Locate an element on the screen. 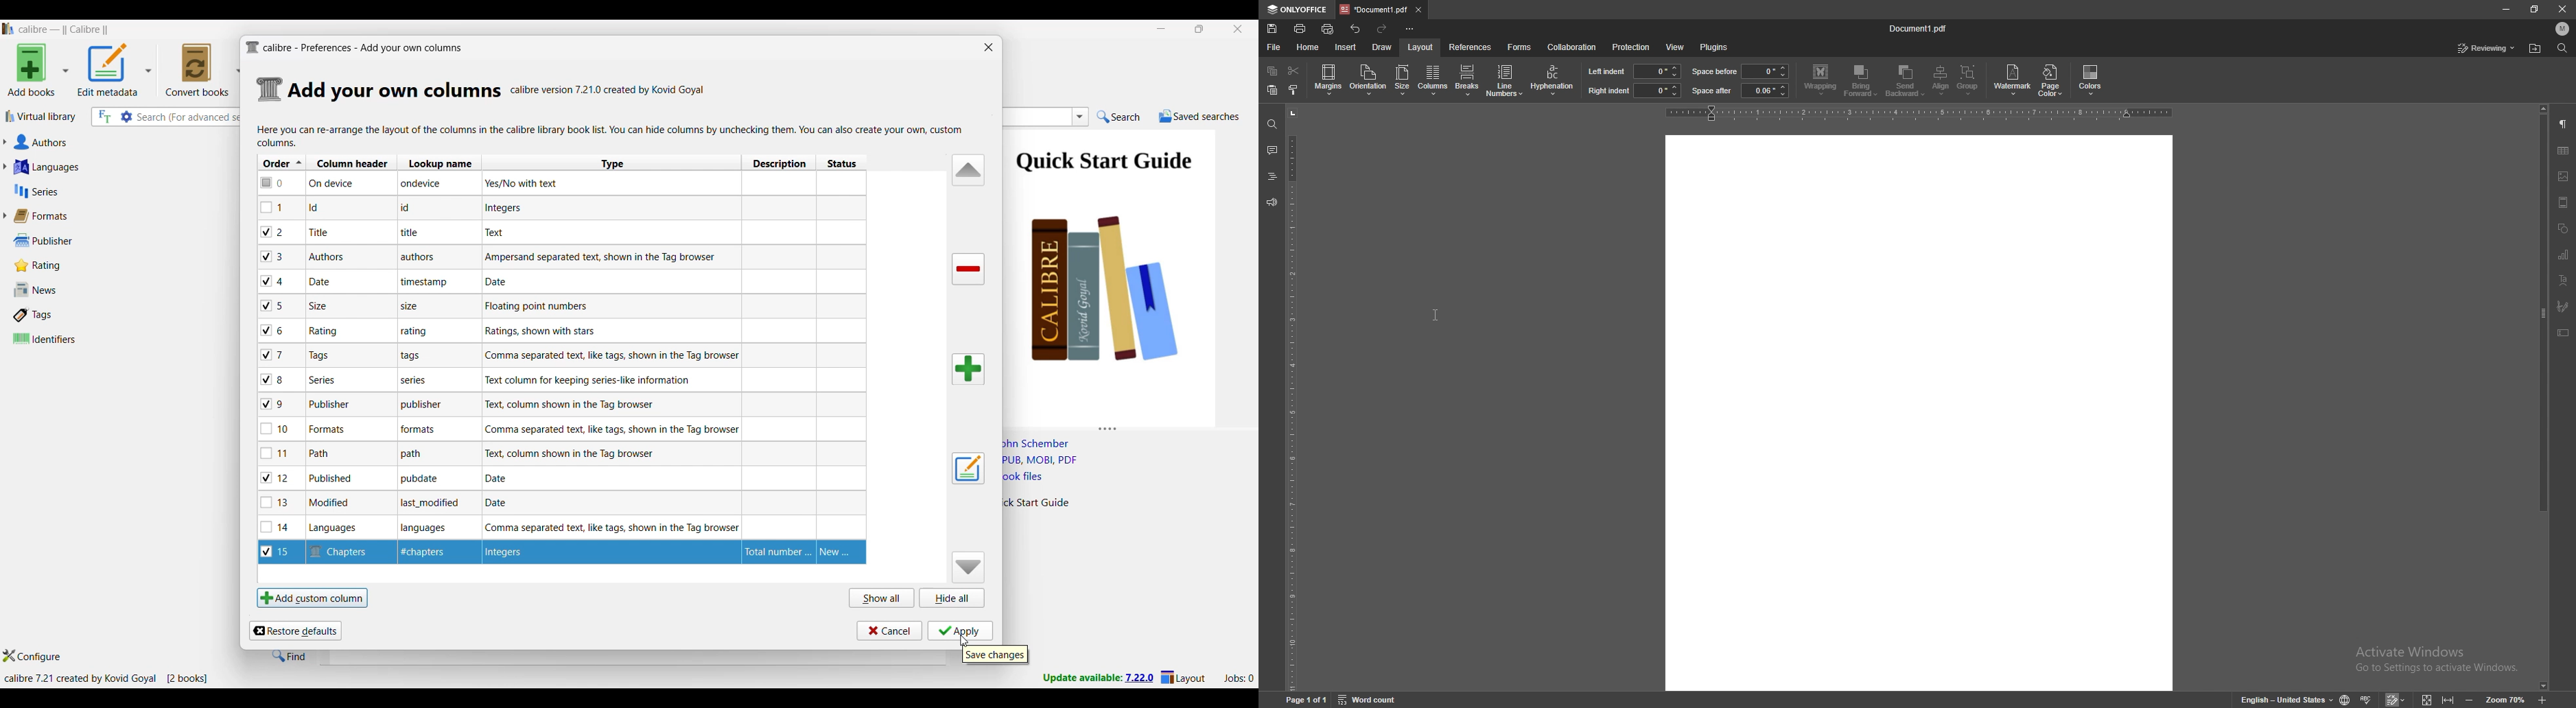 Image resolution: width=2576 pixels, height=728 pixels. Rating is located at coordinates (45, 266).